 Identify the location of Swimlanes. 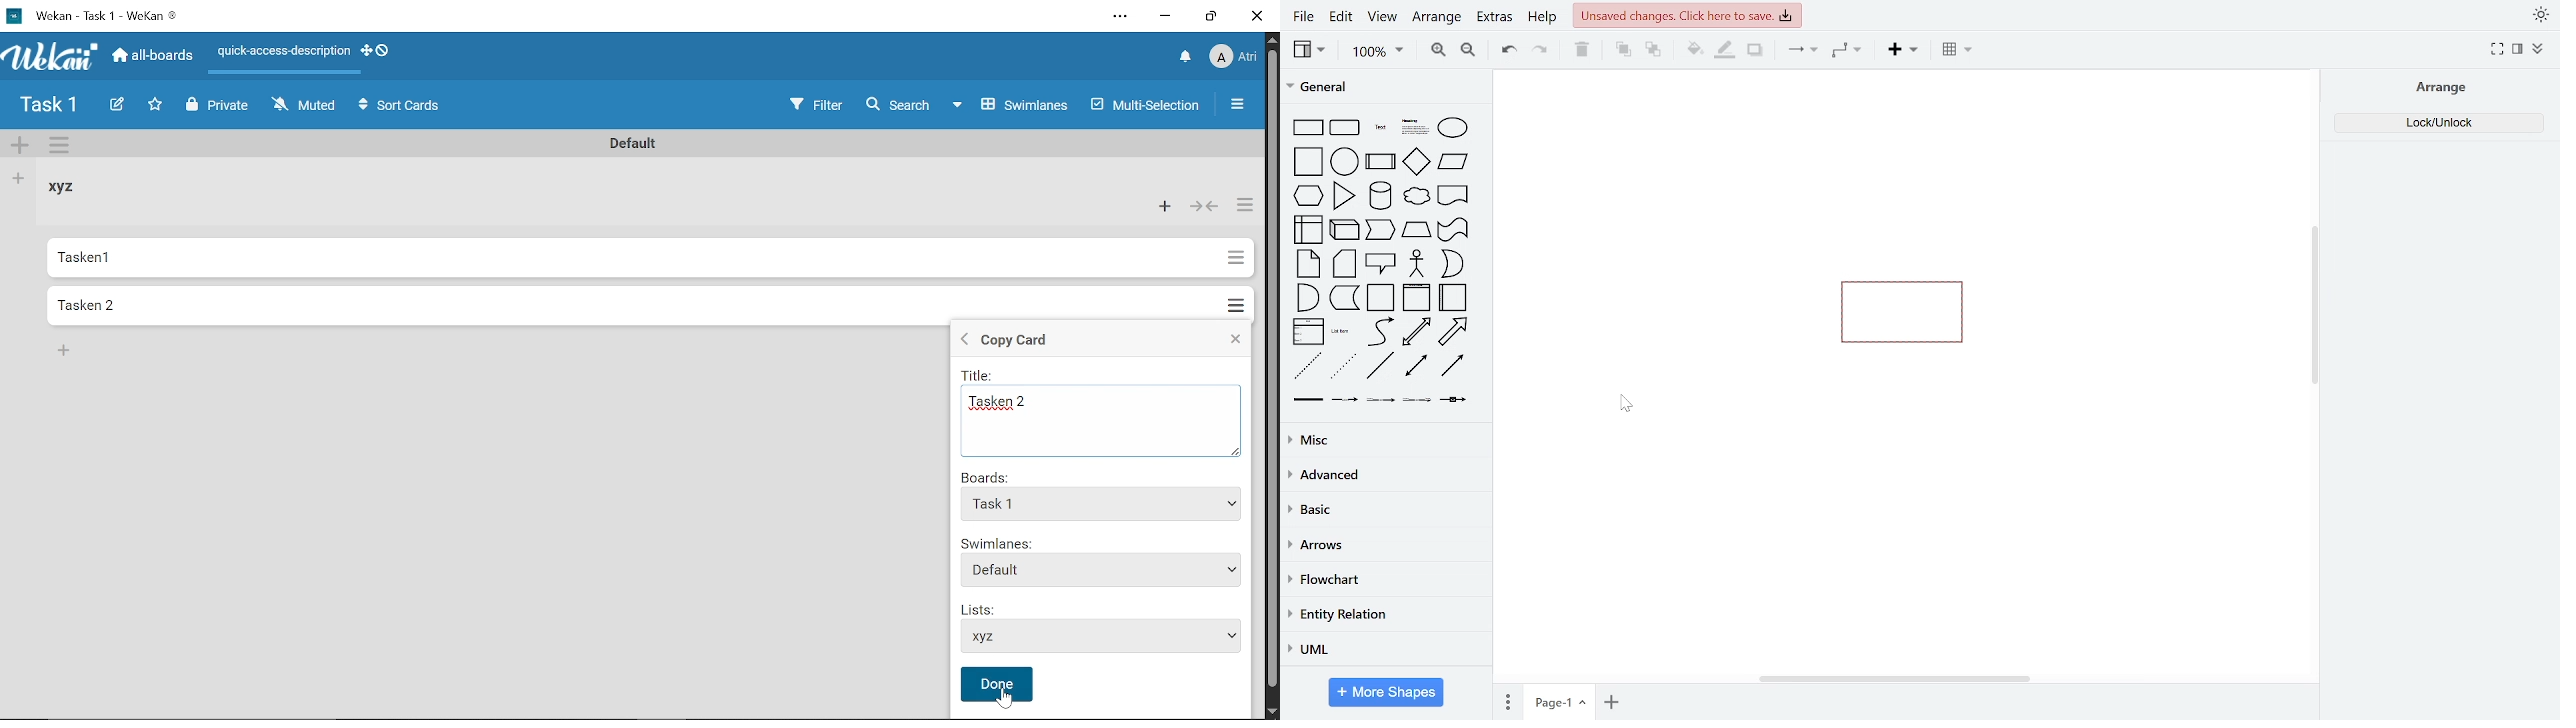
(1016, 104).